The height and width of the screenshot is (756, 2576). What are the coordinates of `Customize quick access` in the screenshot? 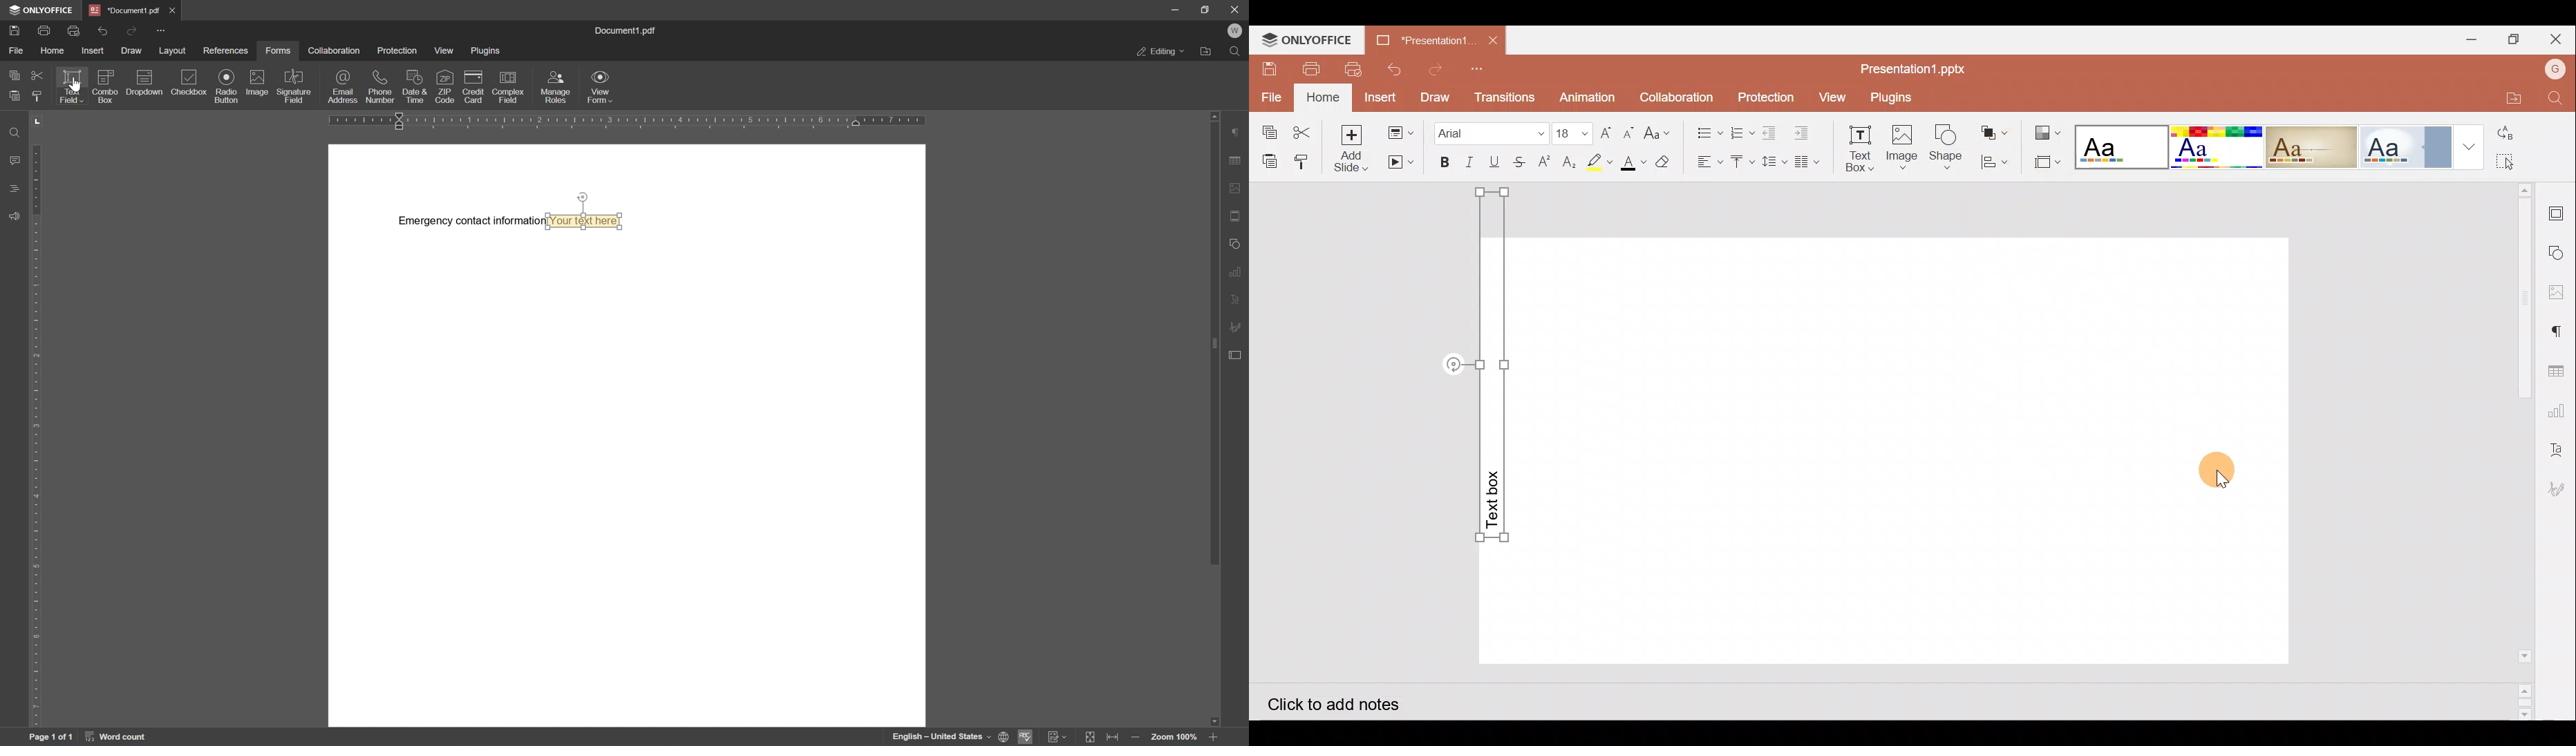 It's located at (1481, 68).